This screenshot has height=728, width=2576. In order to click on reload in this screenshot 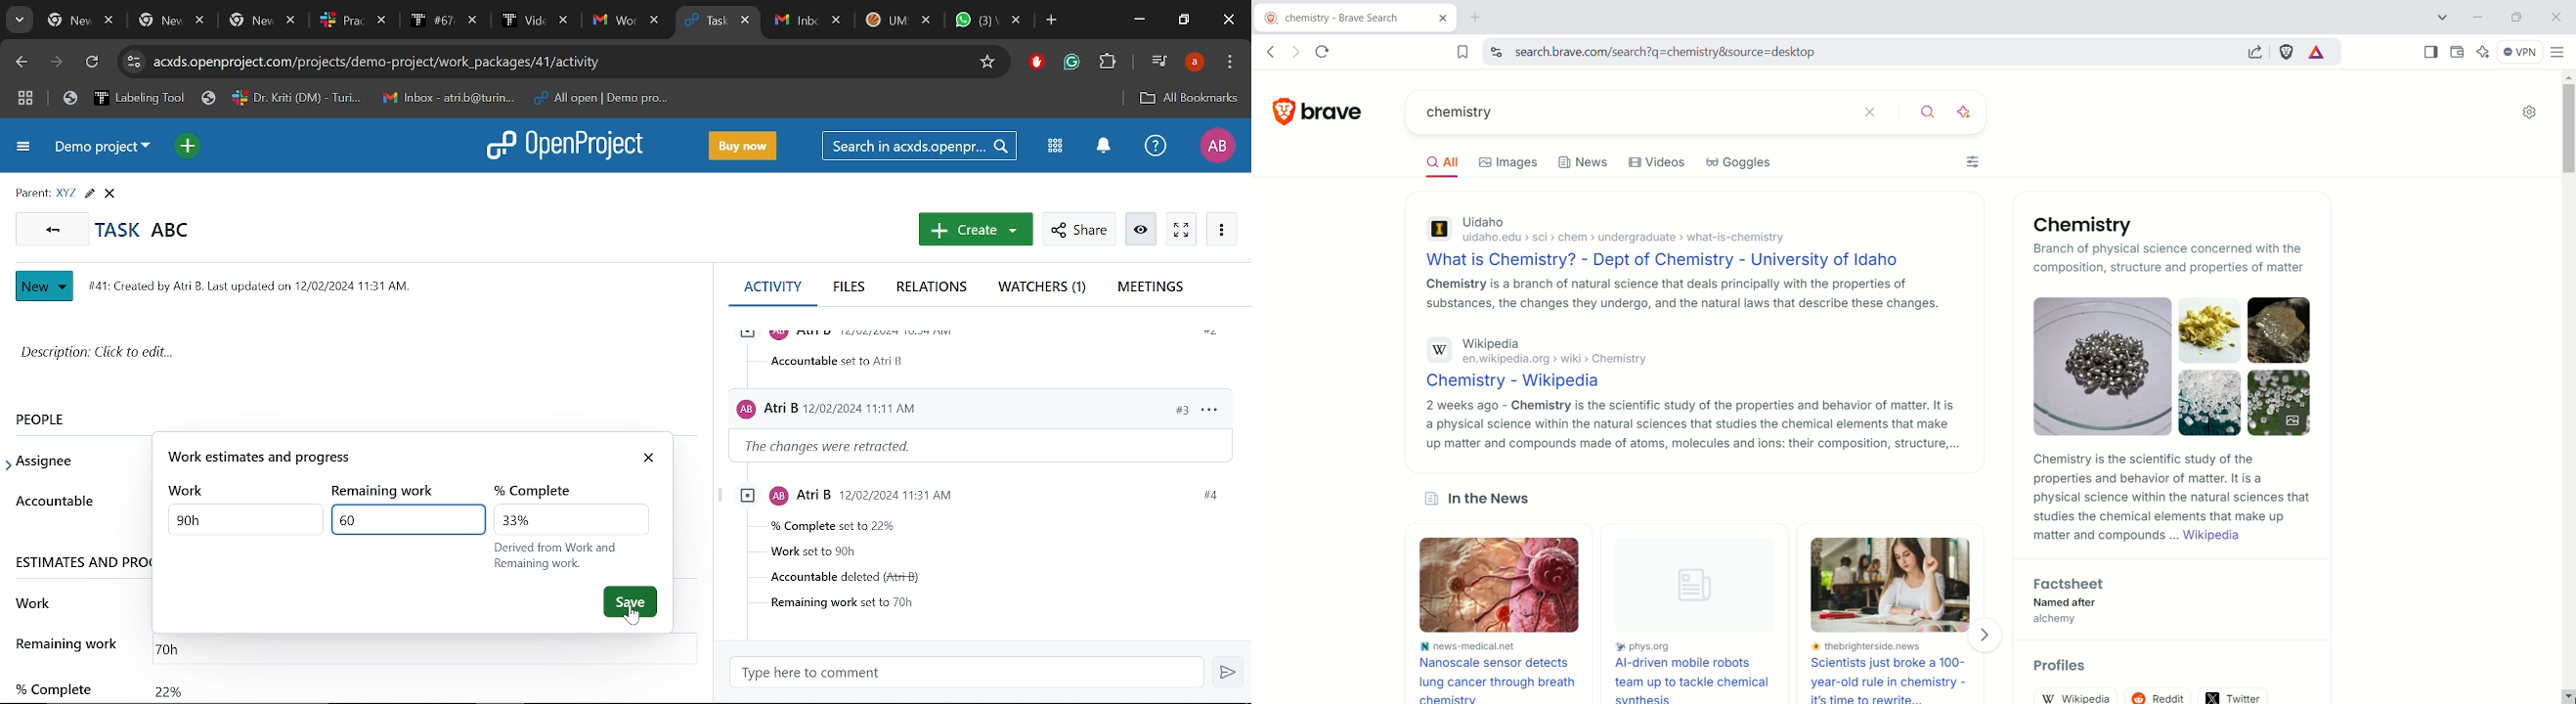, I will do `click(1328, 49)`.